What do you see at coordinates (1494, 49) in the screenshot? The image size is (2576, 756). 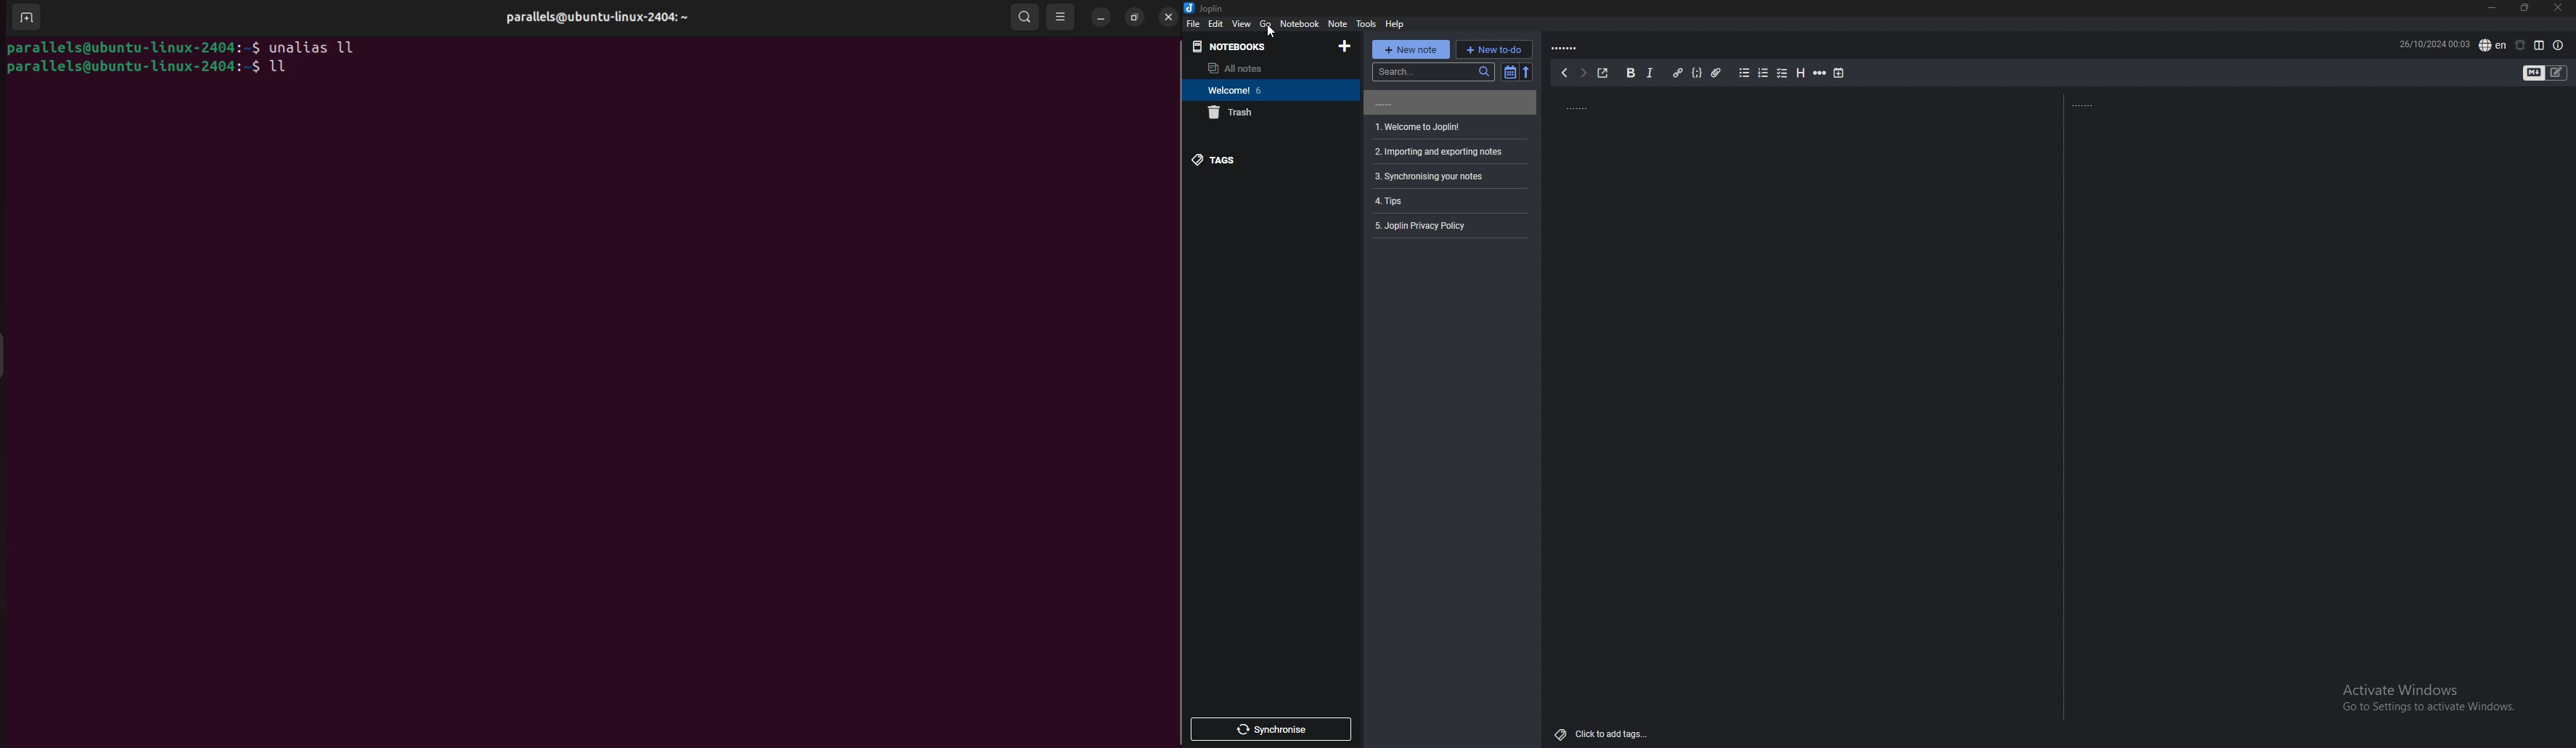 I see `new todo` at bounding box center [1494, 49].